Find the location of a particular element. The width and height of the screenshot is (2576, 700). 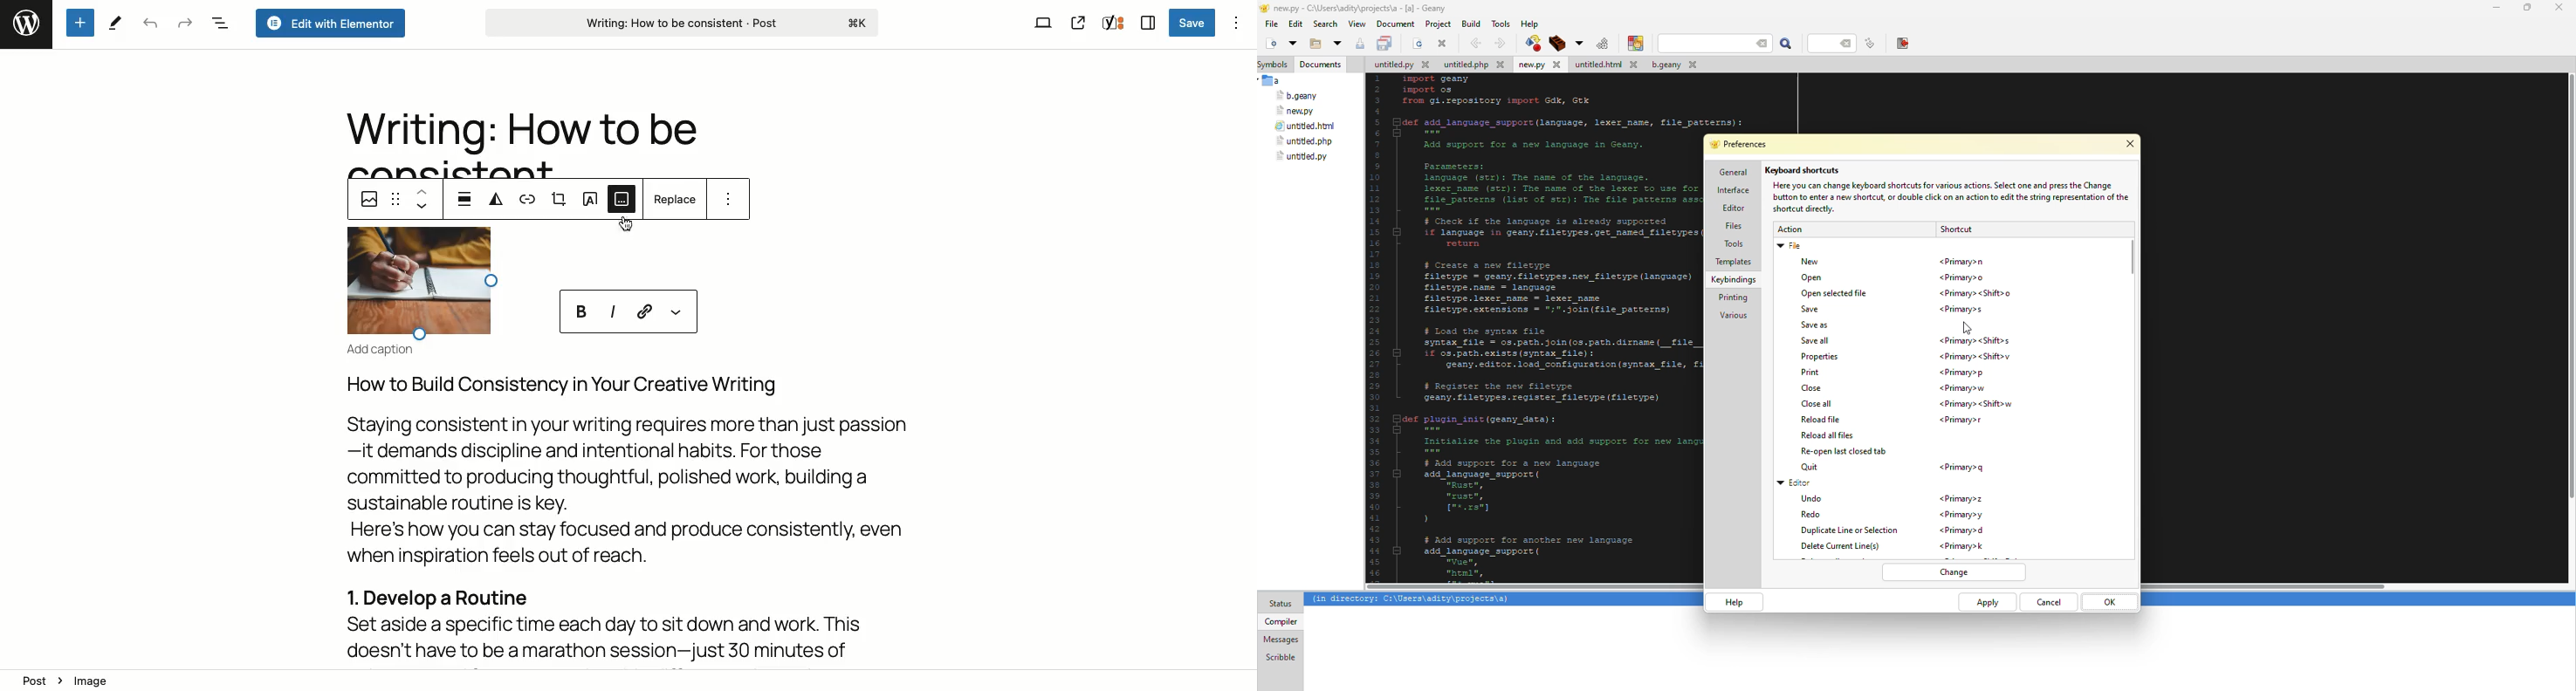

symbols is located at coordinates (1276, 65).